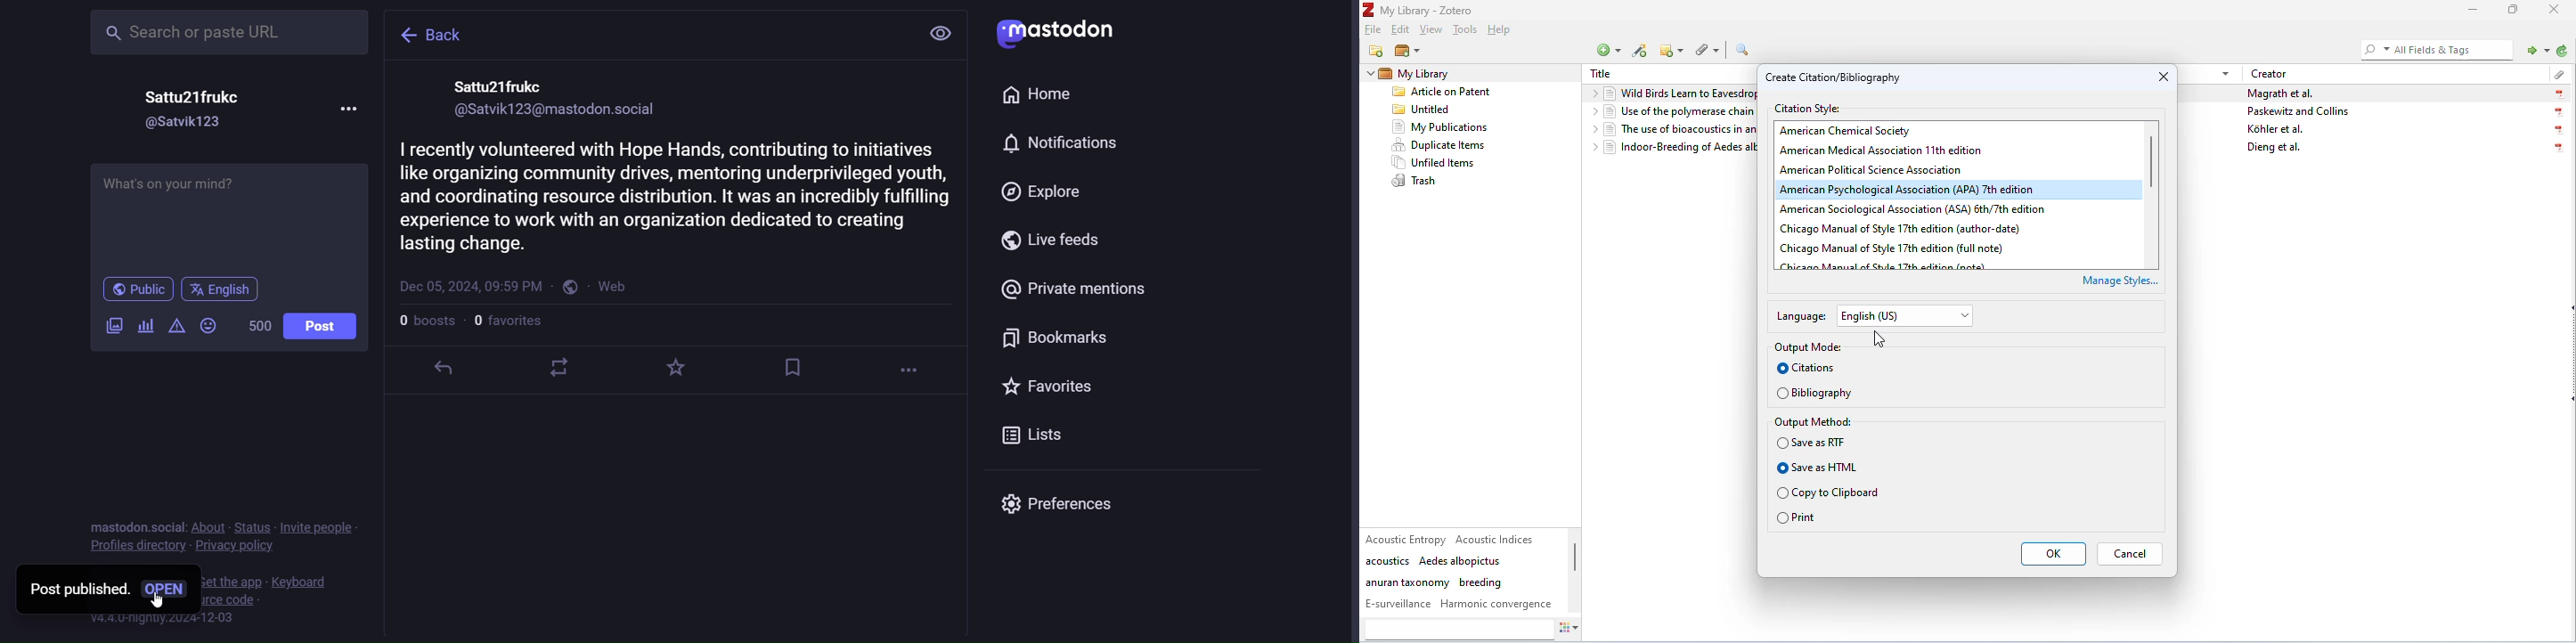  I want to click on content  warning, so click(176, 327).